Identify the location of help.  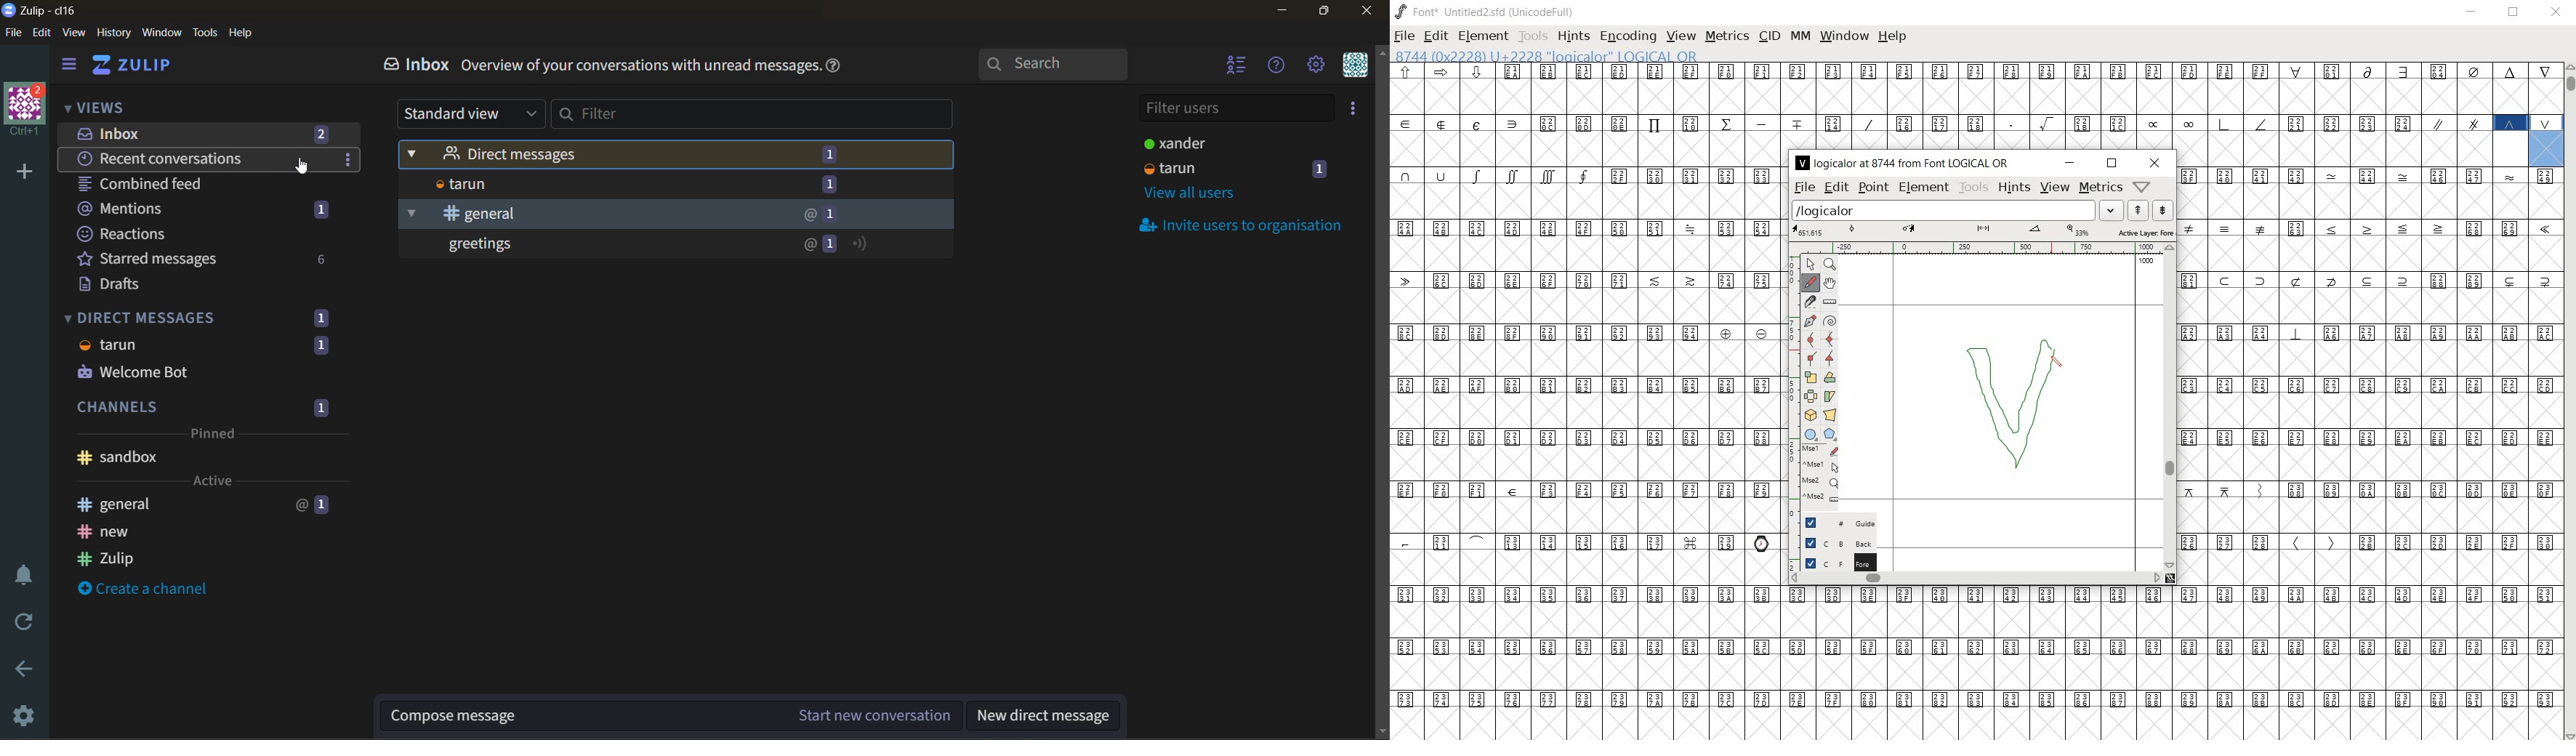
(834, 66).